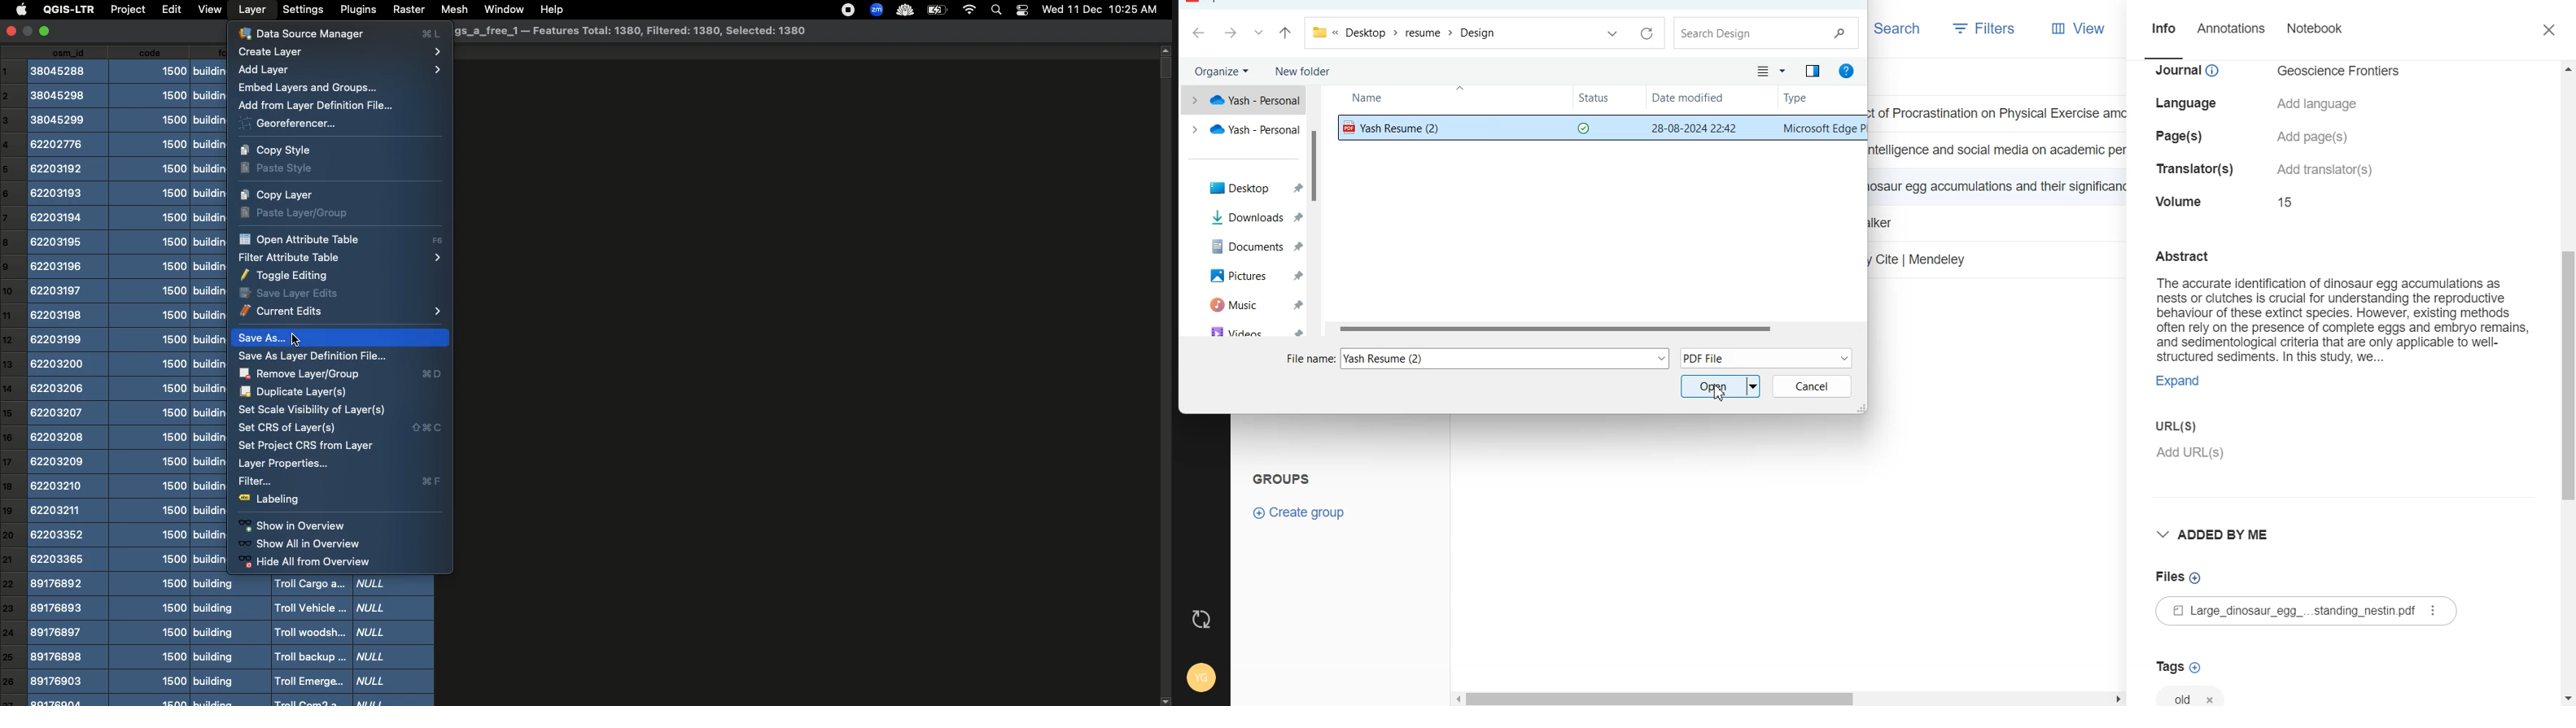  What do you see at coordinates (1596, 327) in the screenshot?
I see `File` at bounding box center [1596, 327].